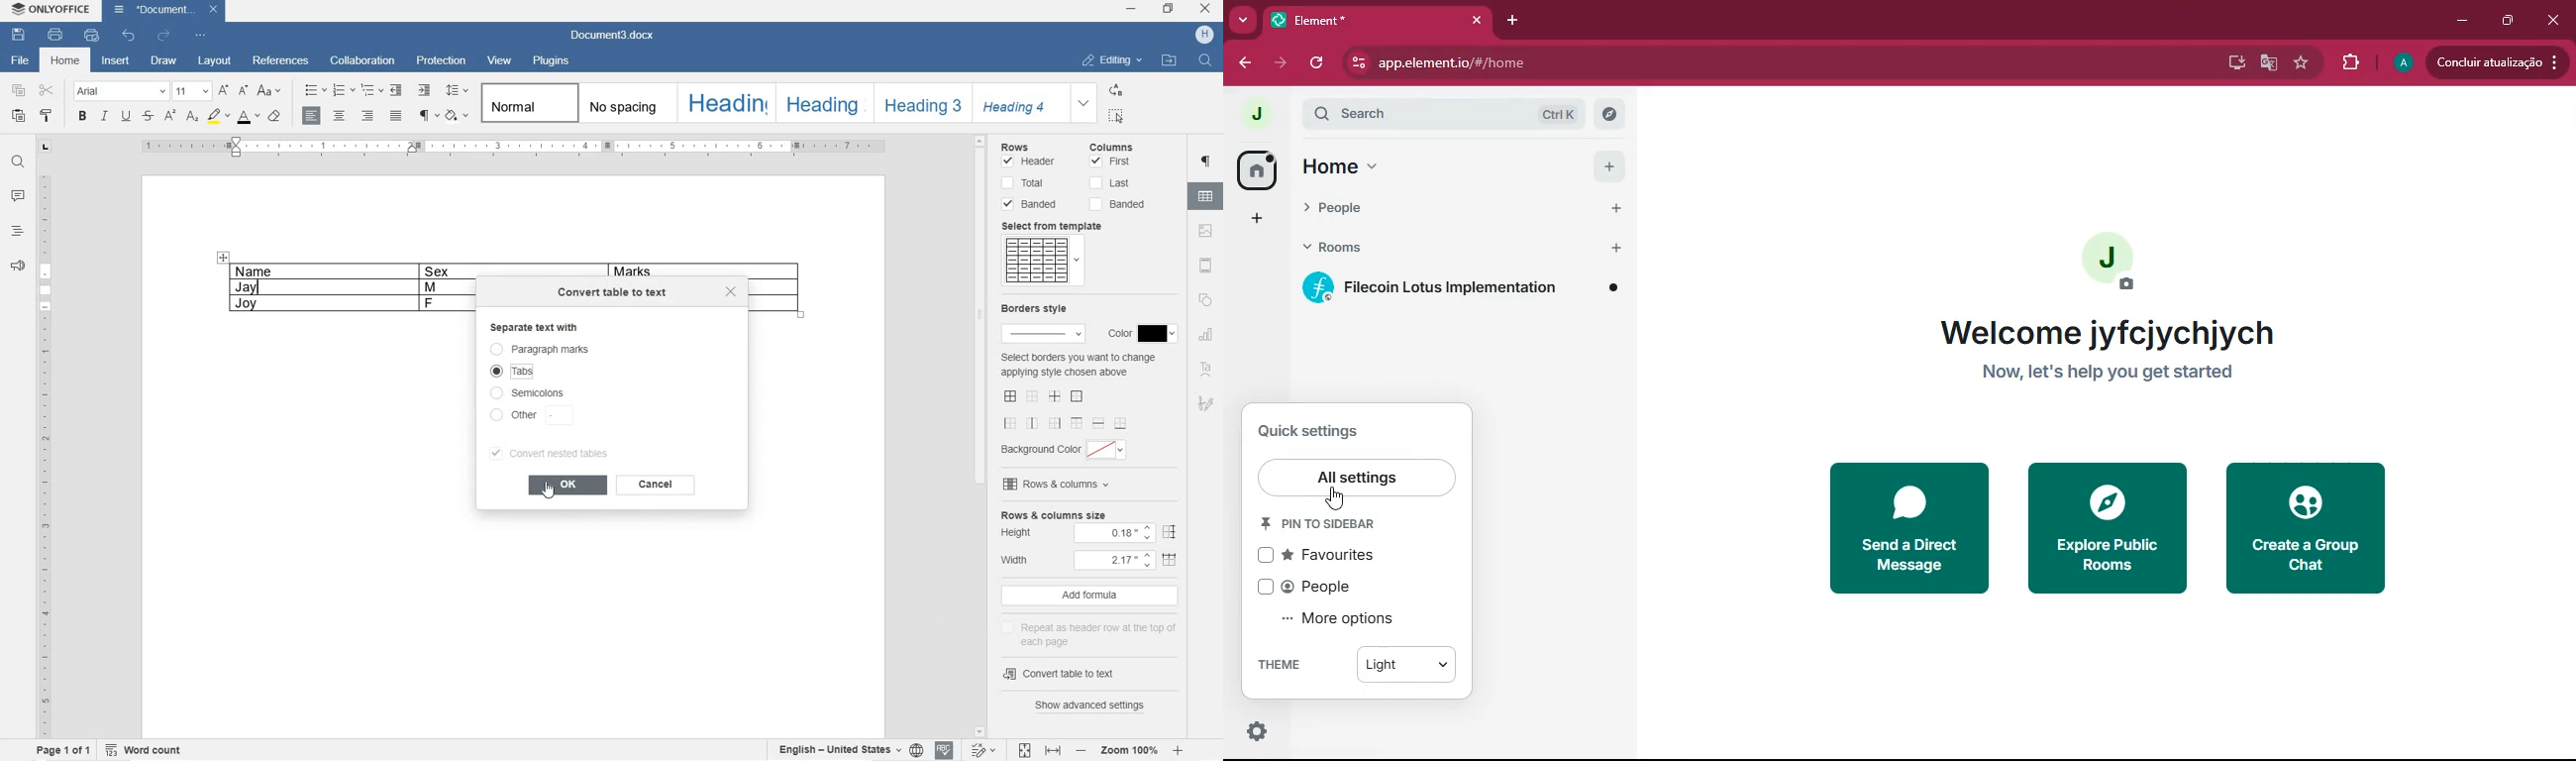  What do you see at coordinates (1117, 90) in the screenshot?
I see `REPLACE` at bounding box center [1117, 90].